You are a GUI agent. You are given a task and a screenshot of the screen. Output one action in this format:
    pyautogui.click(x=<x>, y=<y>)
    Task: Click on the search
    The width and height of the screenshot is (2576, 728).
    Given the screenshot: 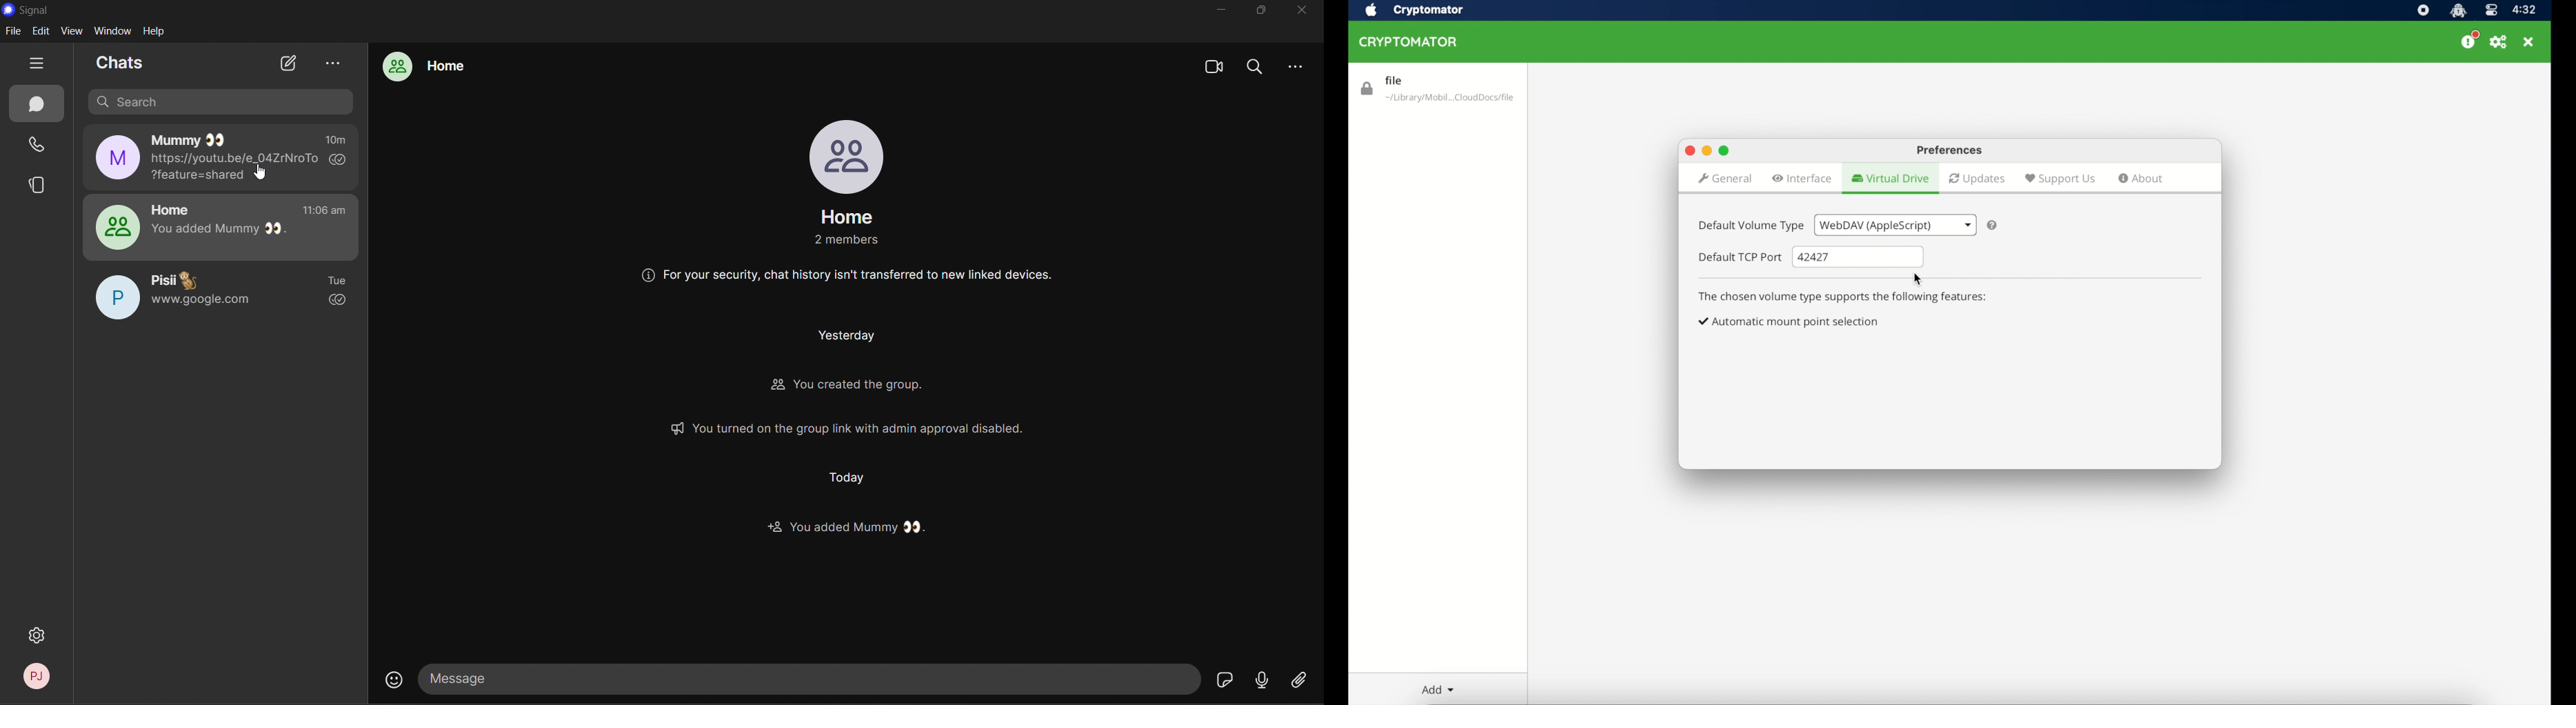 What is the action you would take?
    pyautogui.click(x=1256, y=64)
    